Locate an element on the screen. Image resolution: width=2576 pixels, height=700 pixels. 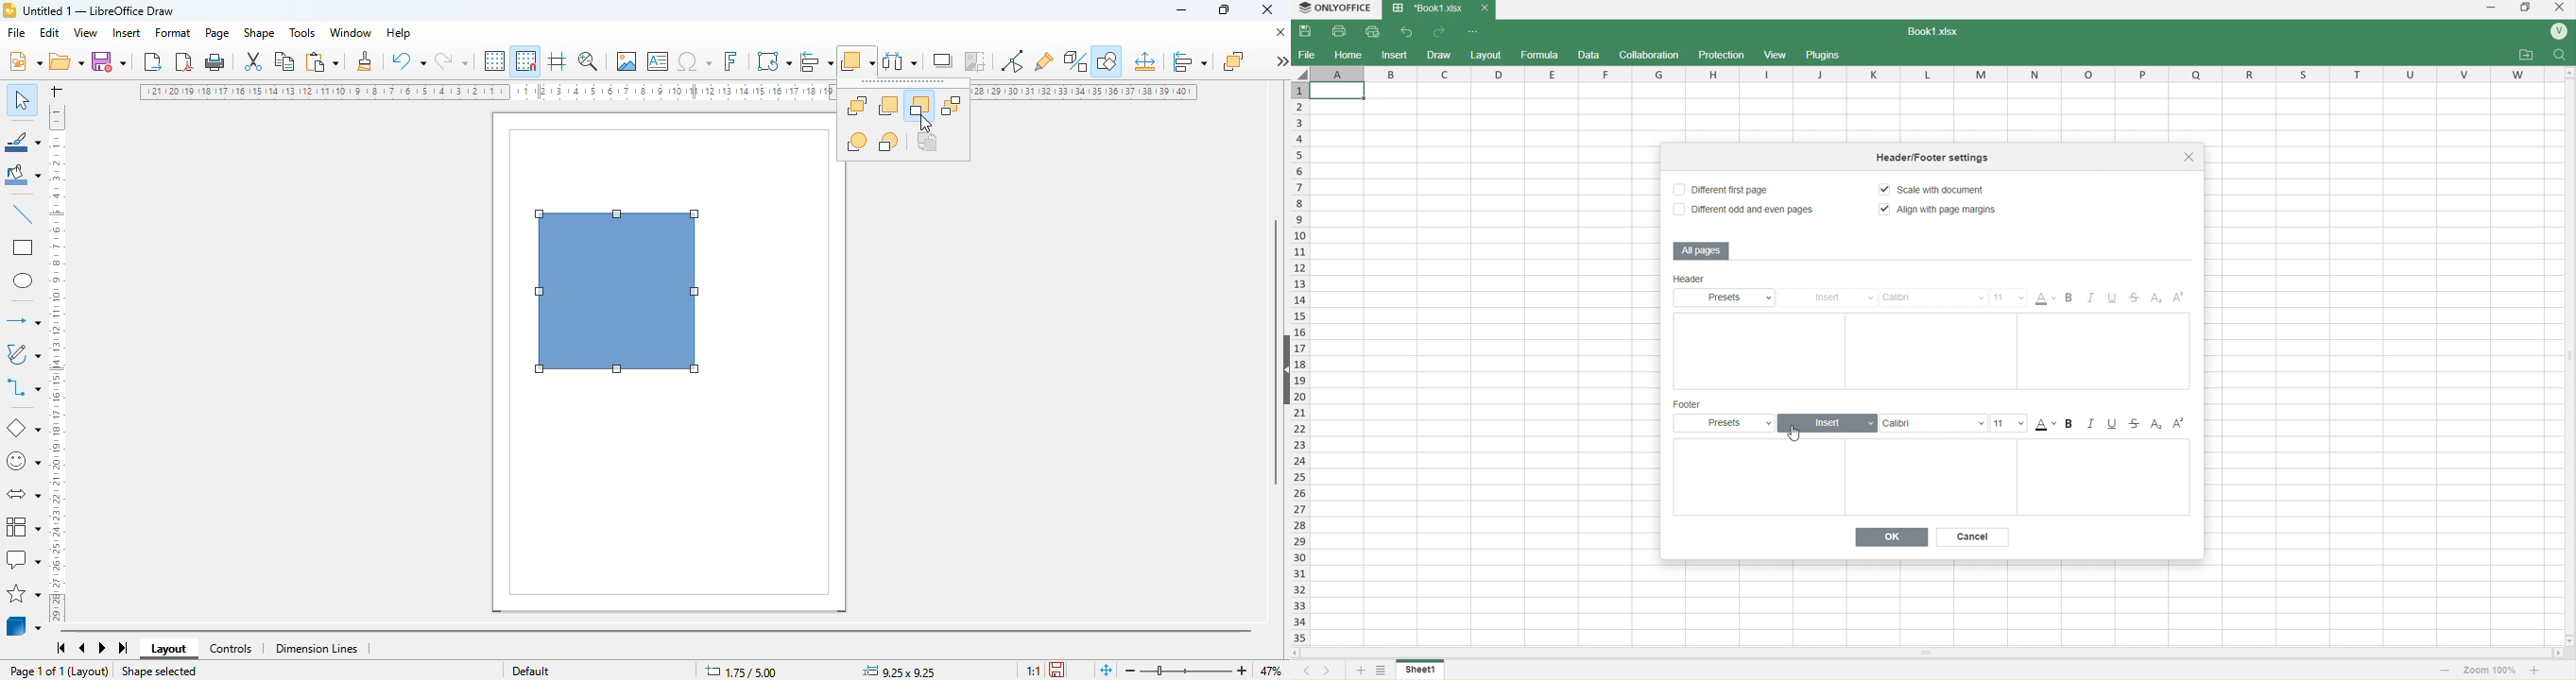
layout is located at coordinates (1487, 54).